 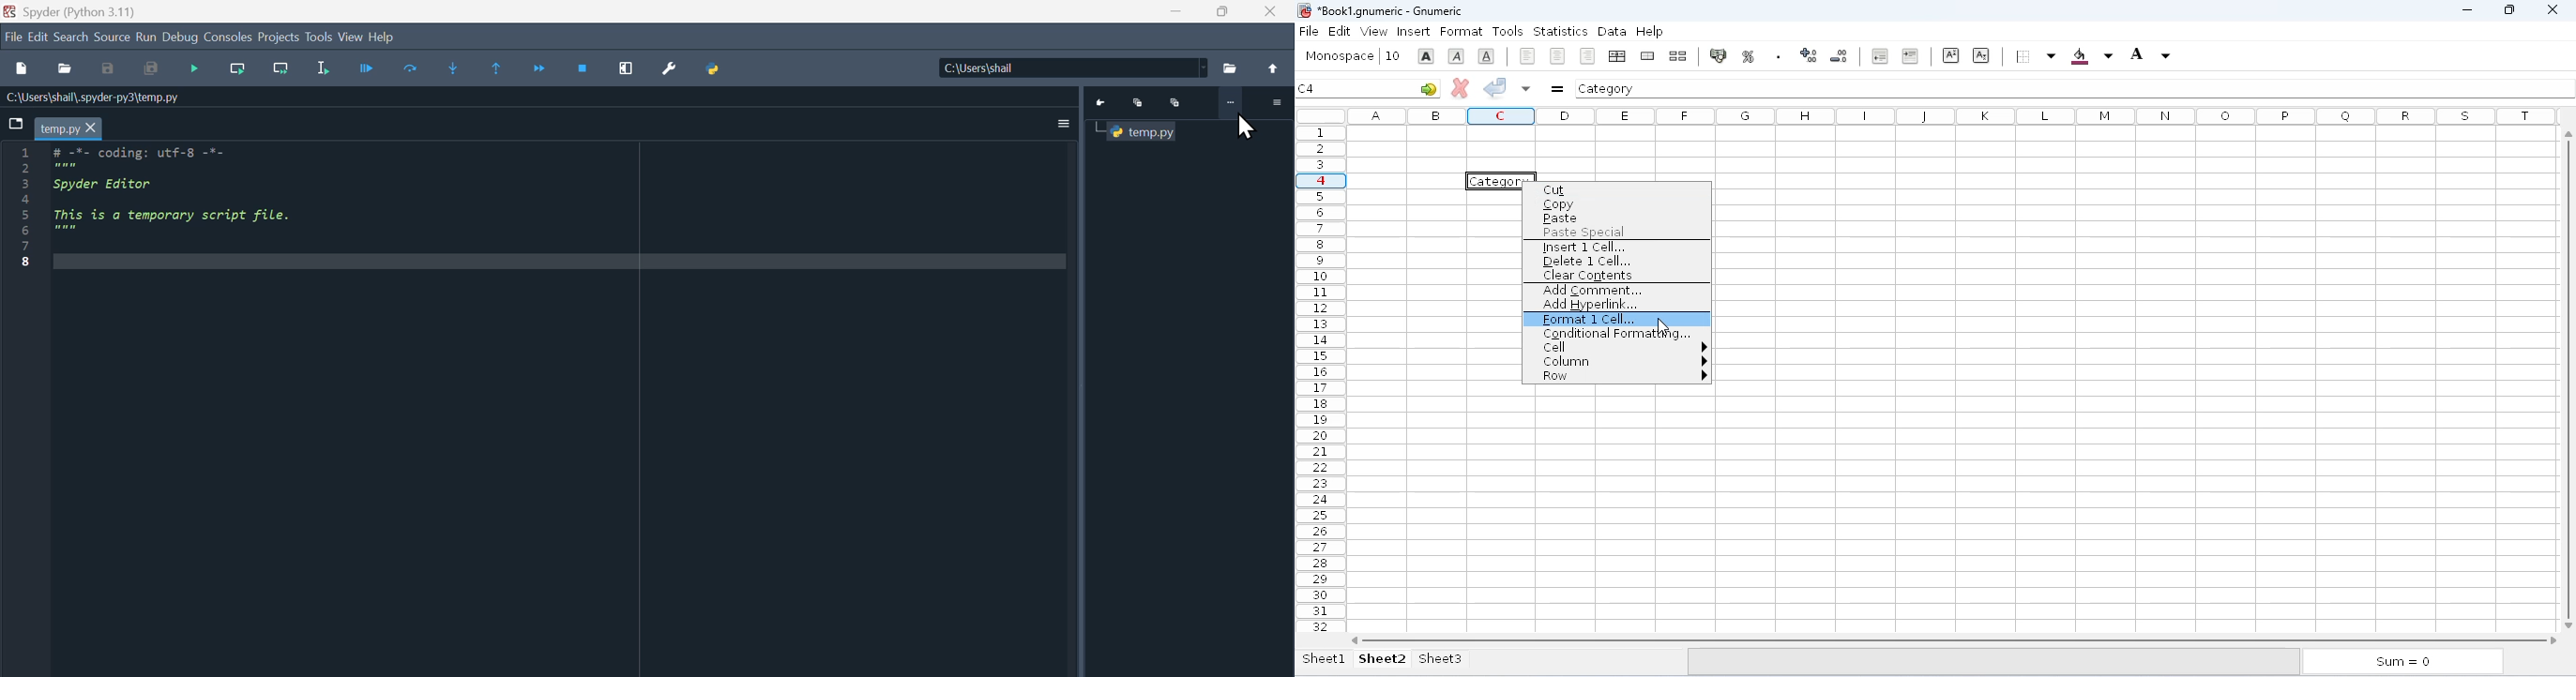 I want to click on superscript, so click(x=1951, y=55).